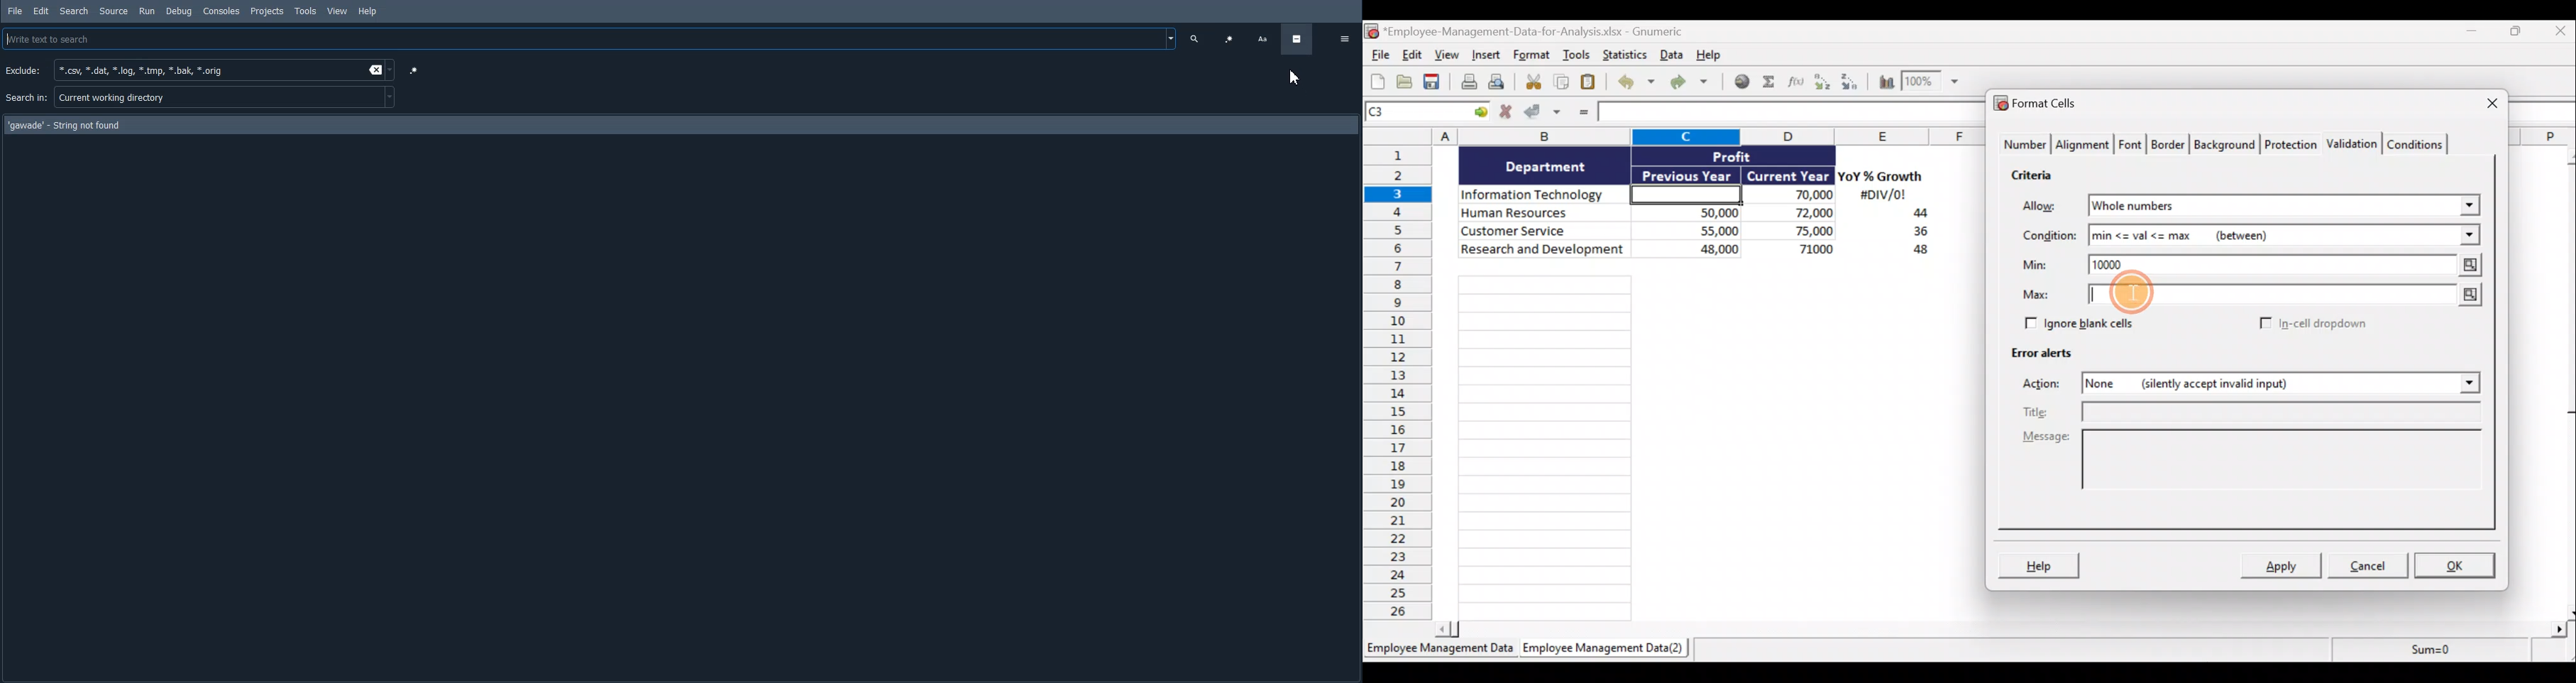 The height and width of the screenshot is (700, 2576). I want to click on Columns, so click(1679, 136).